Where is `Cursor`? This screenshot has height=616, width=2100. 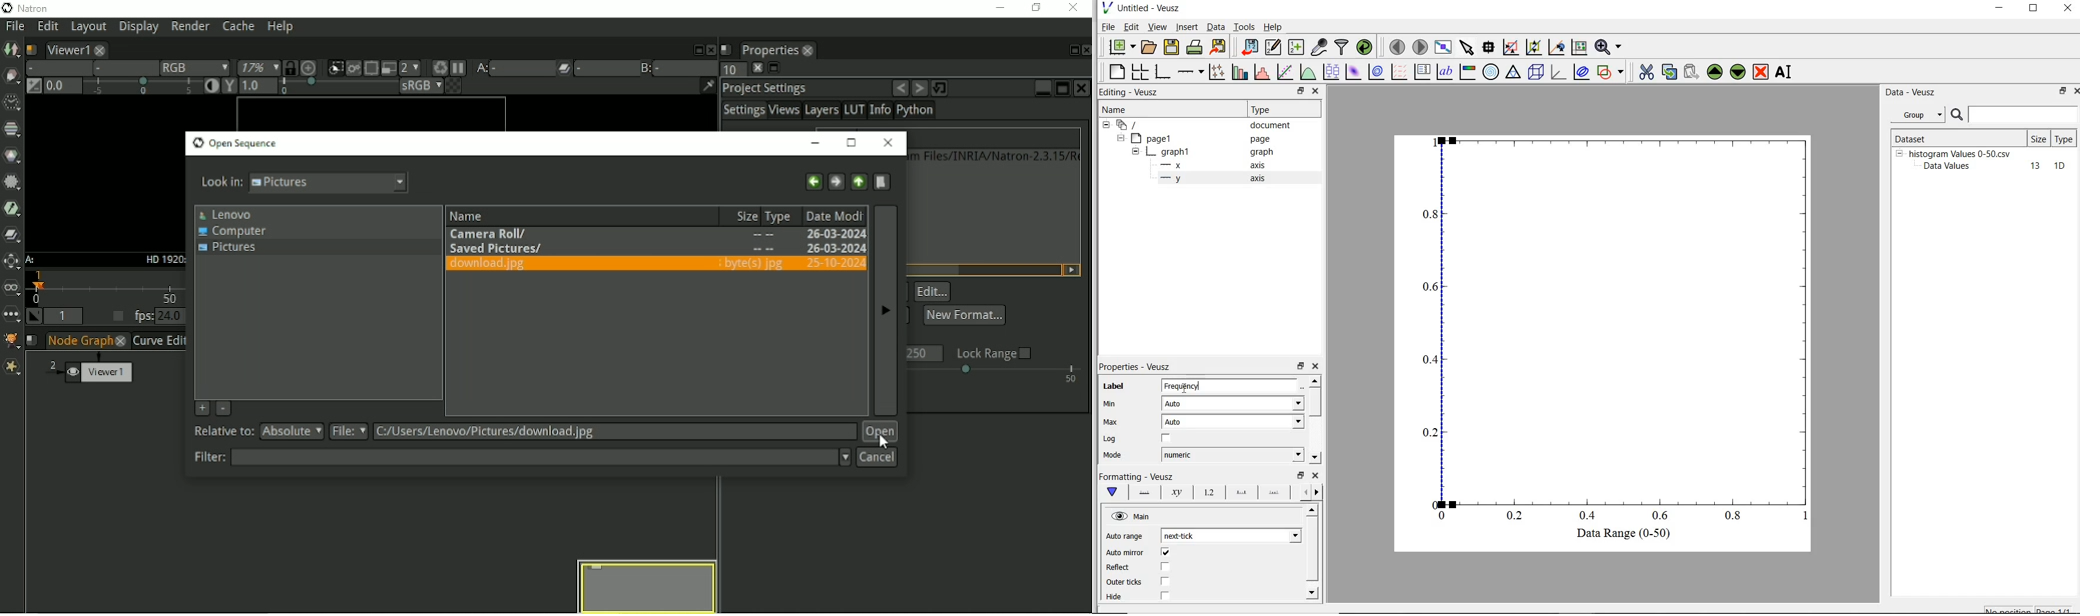
Cursor is located at coordinates (882, 441).